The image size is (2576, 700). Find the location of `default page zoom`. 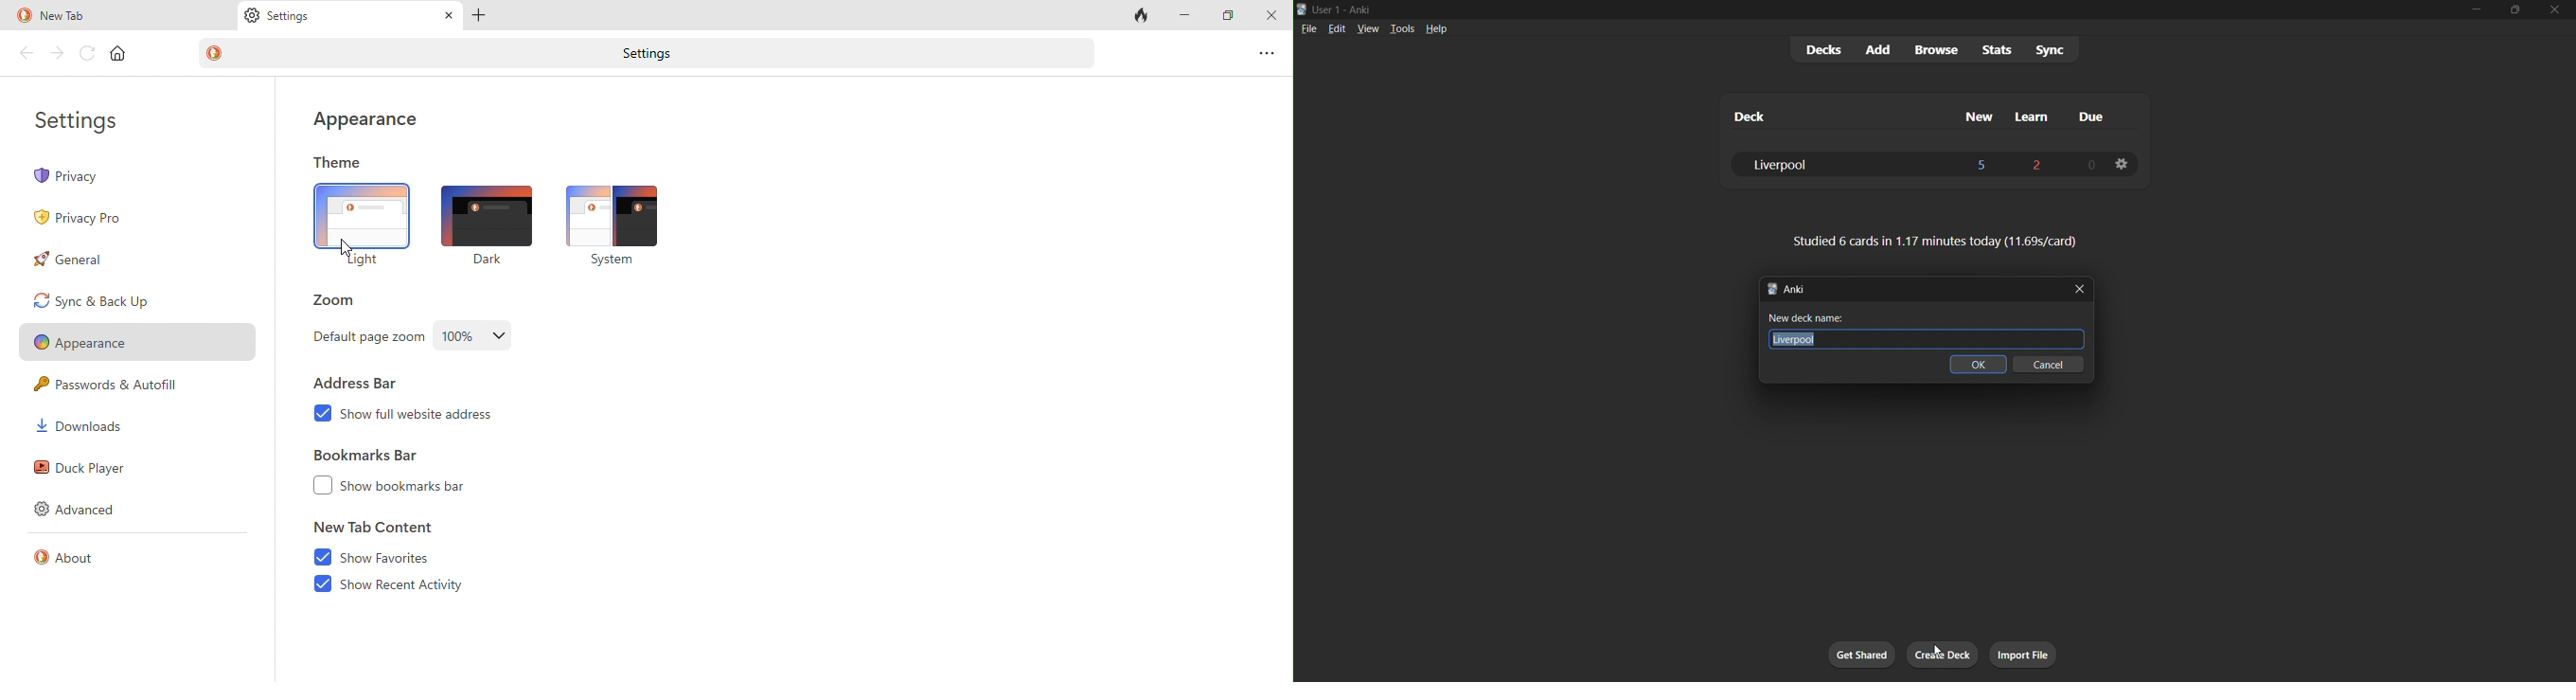

default page zoom is located at coordinates (365, 340).